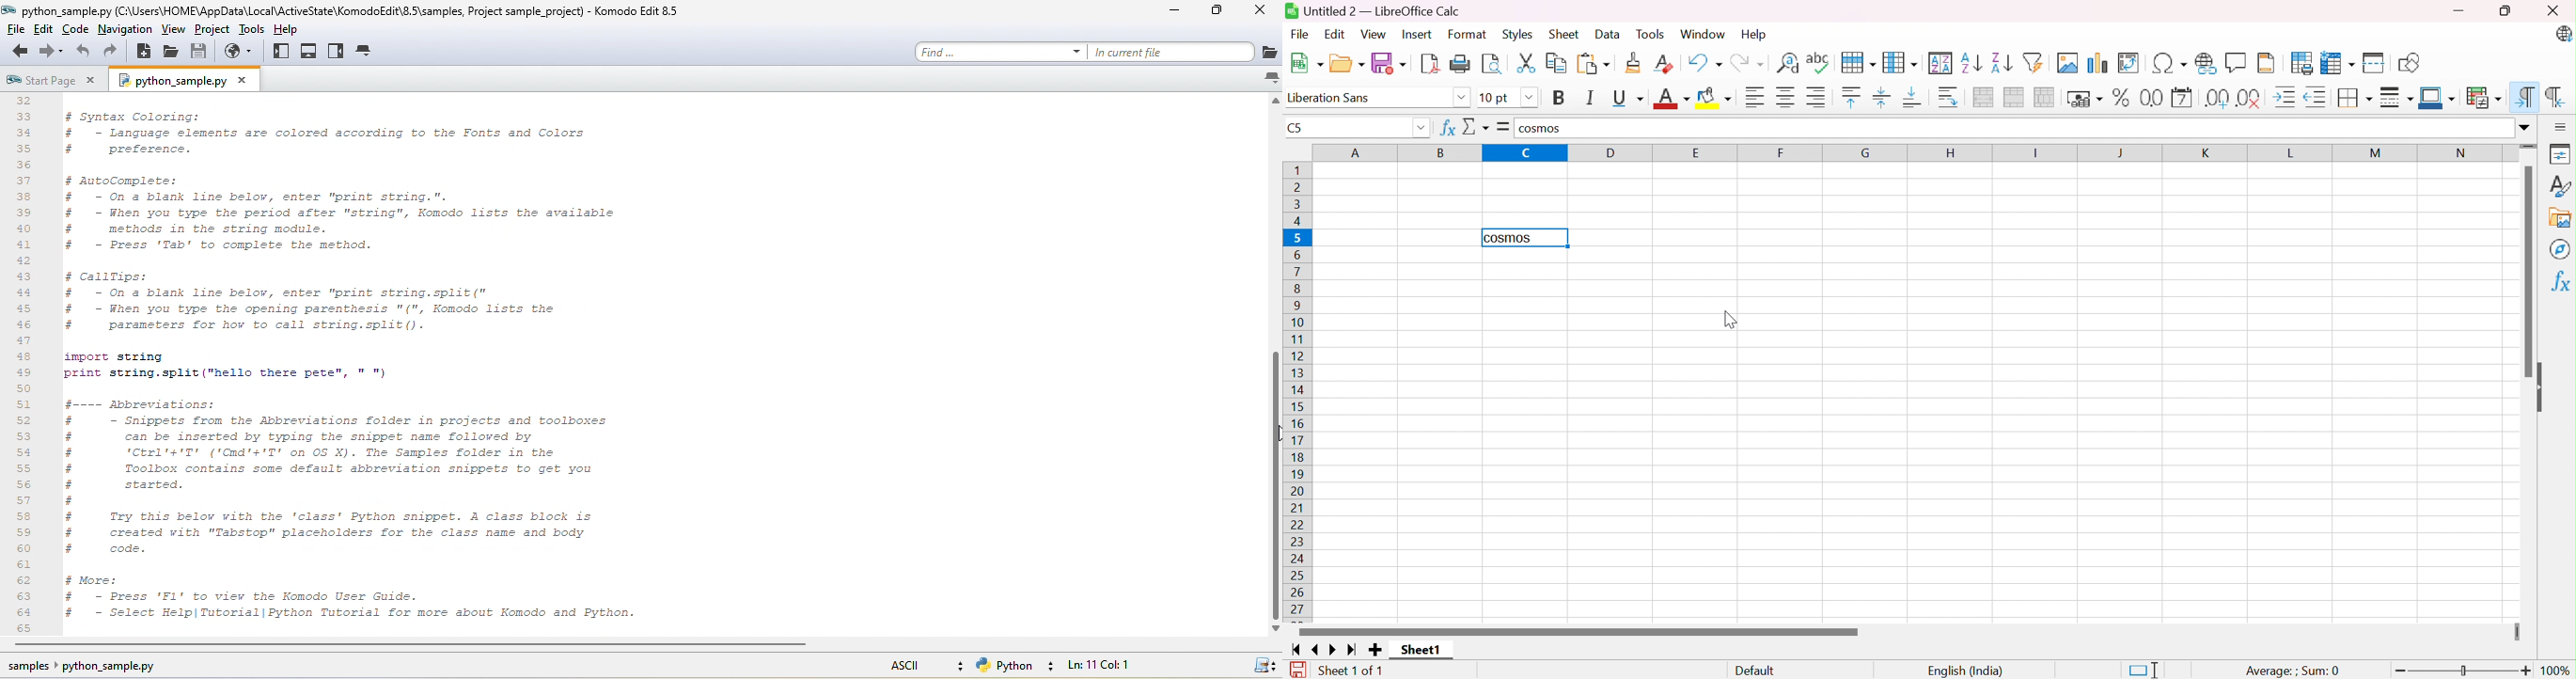  I want to click on Drop Down, so click(1529, 98).